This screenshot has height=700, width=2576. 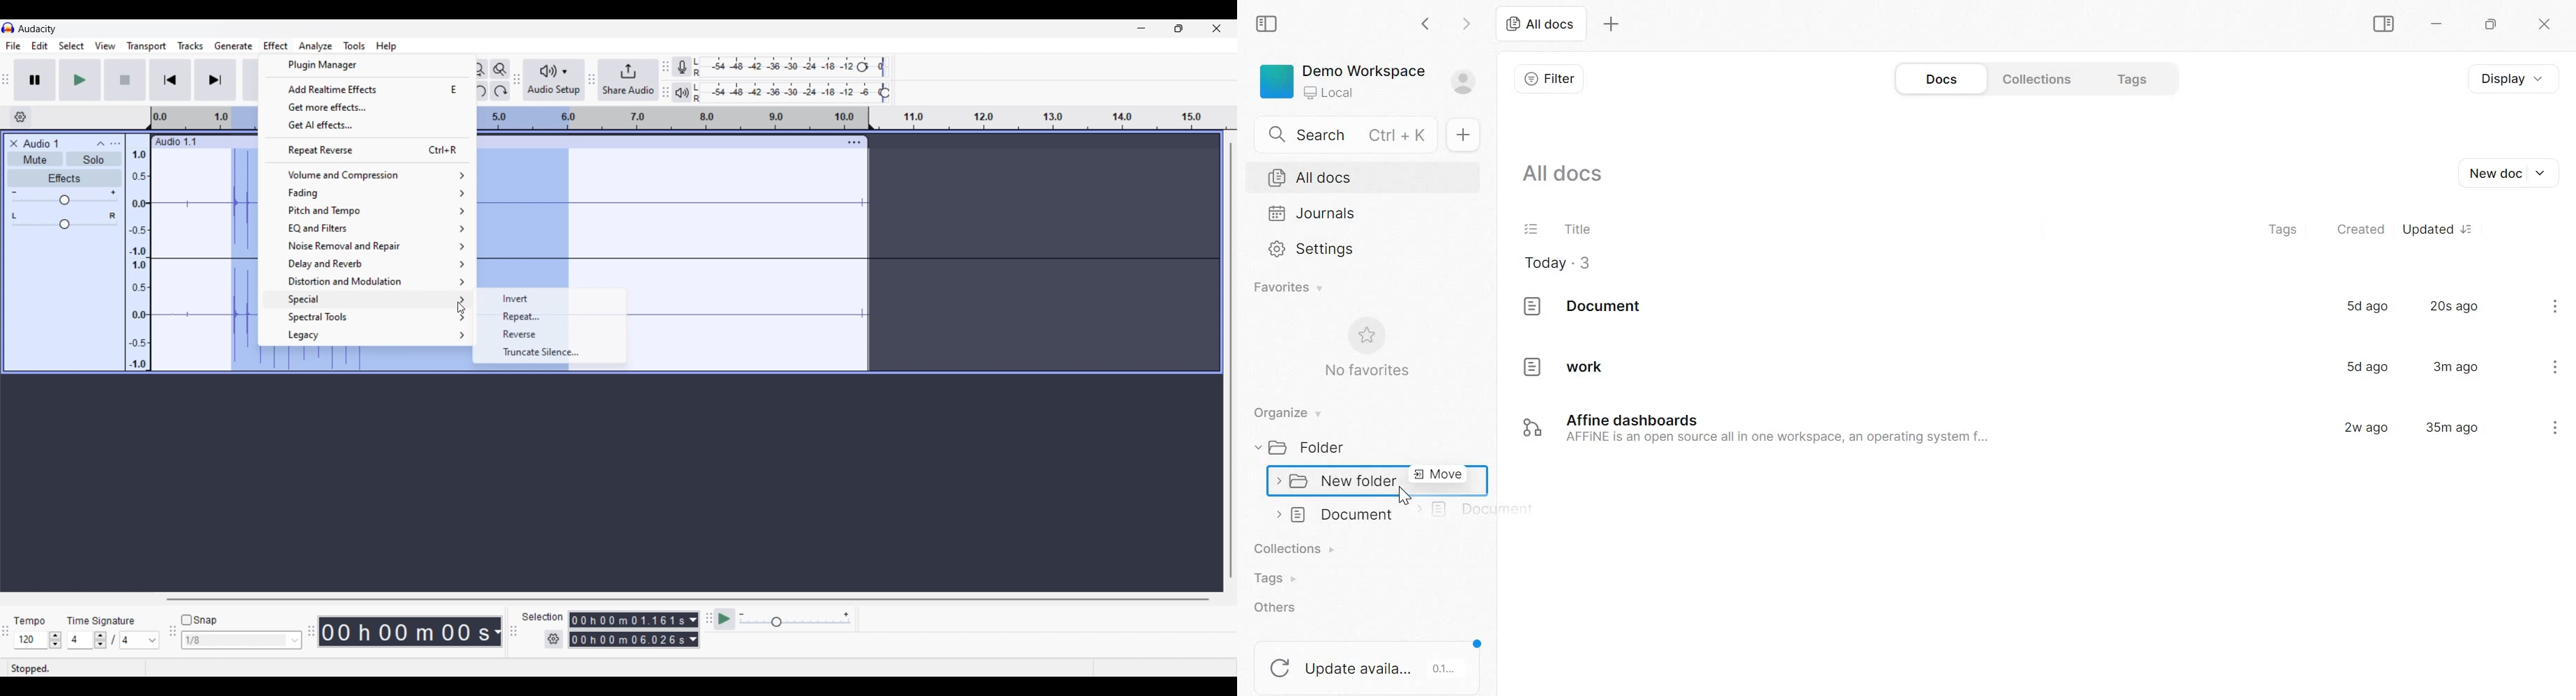 I want to click on Maximum playback speed, so click(x=846, y=615).